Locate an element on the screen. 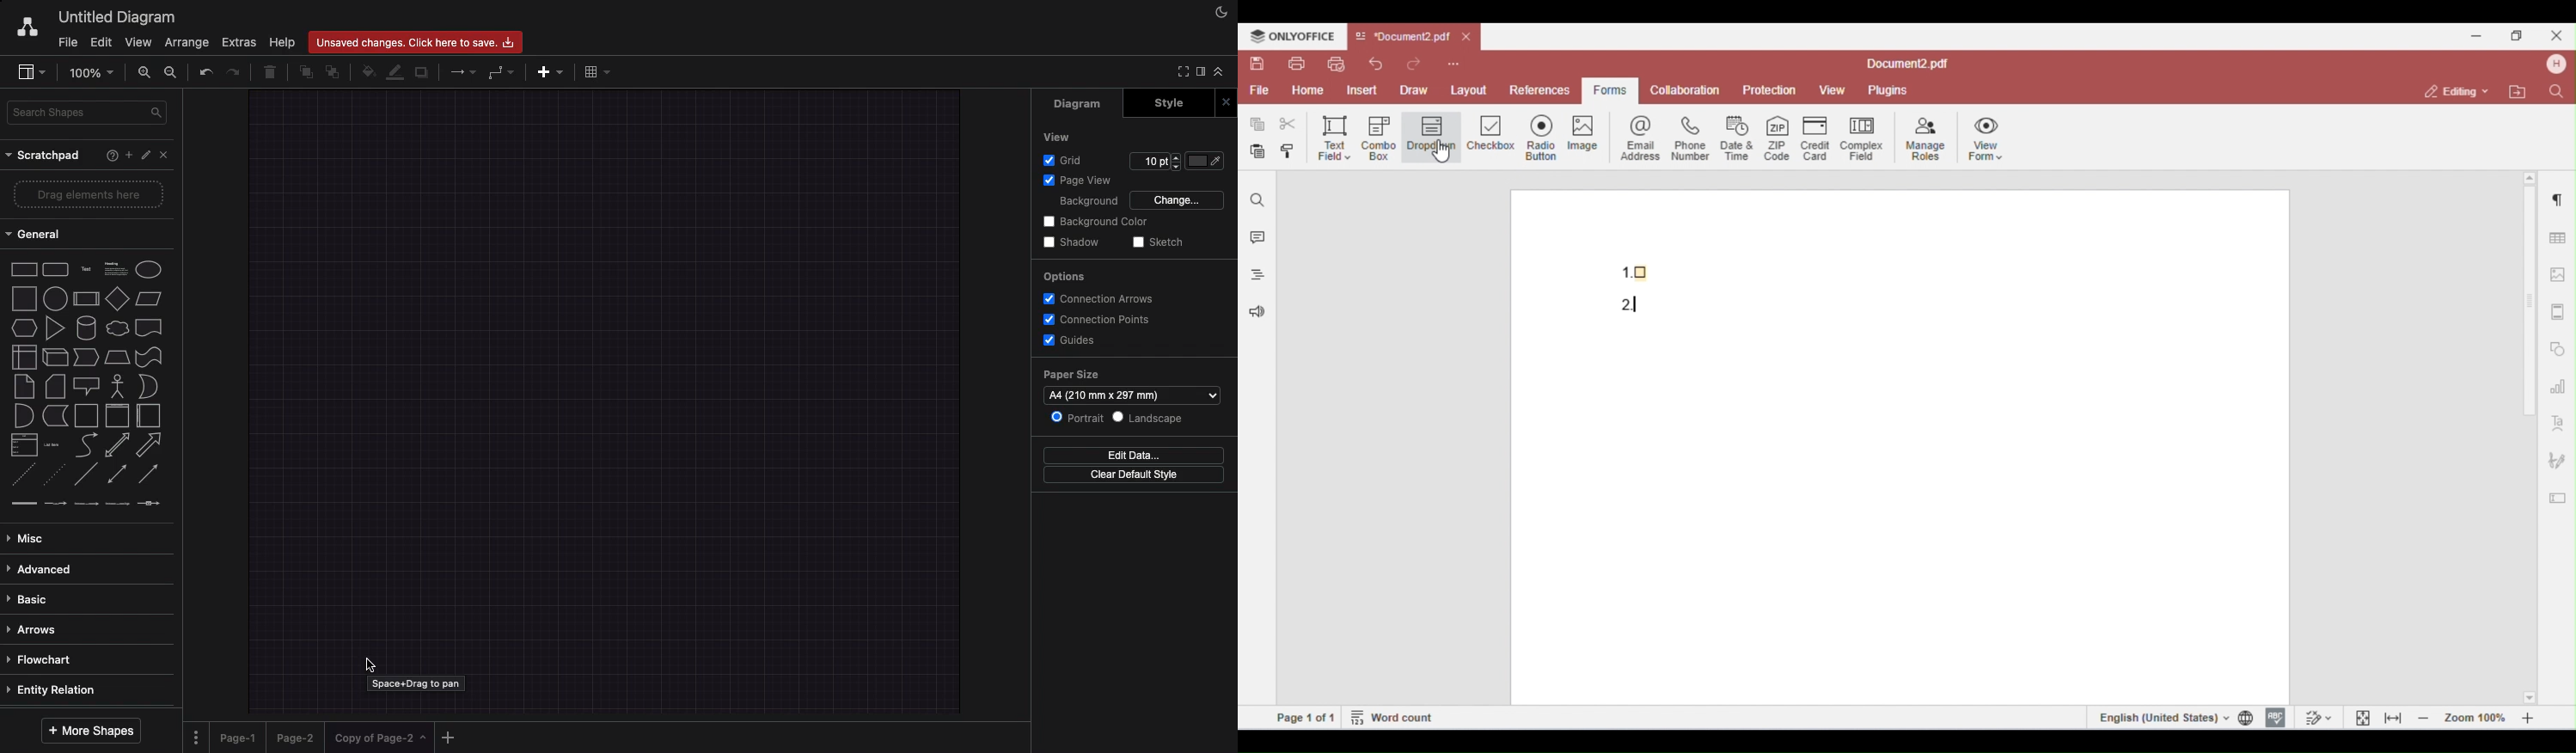 The height and width of the screenshot is (756, 2576). Connection arrows is located at coordinates (1101, 297).